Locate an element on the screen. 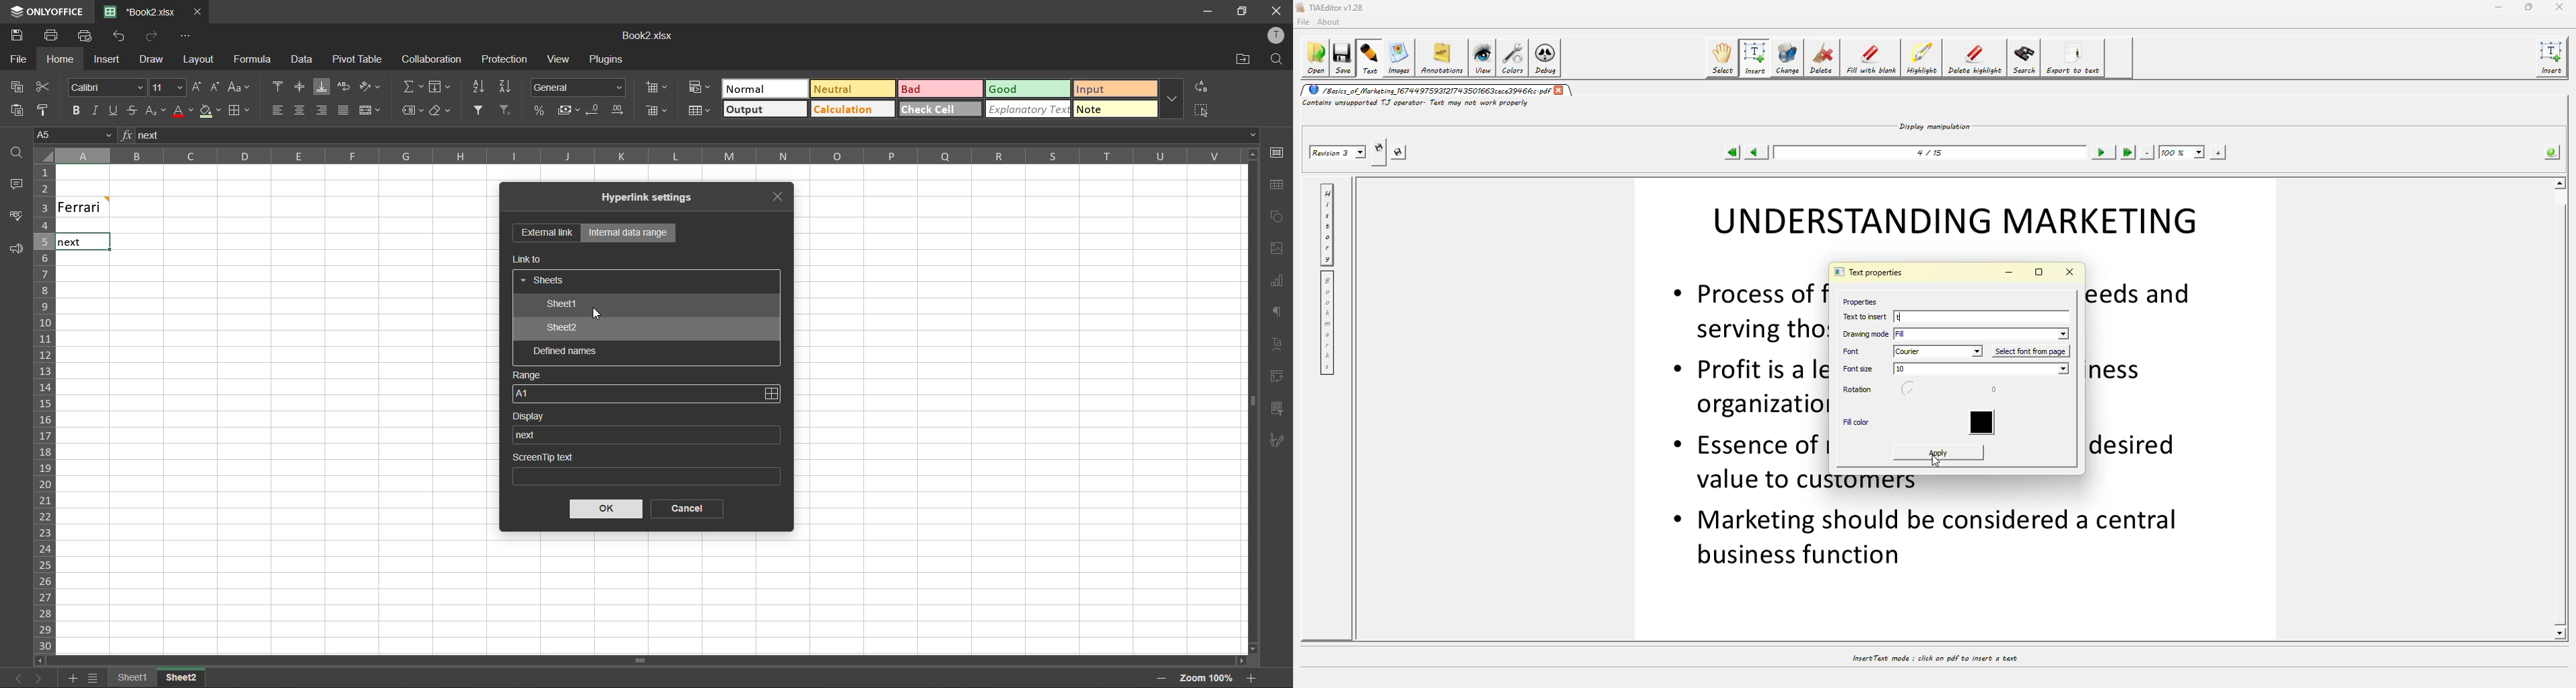  hyperlink settings is located at coordinates (654, 198).